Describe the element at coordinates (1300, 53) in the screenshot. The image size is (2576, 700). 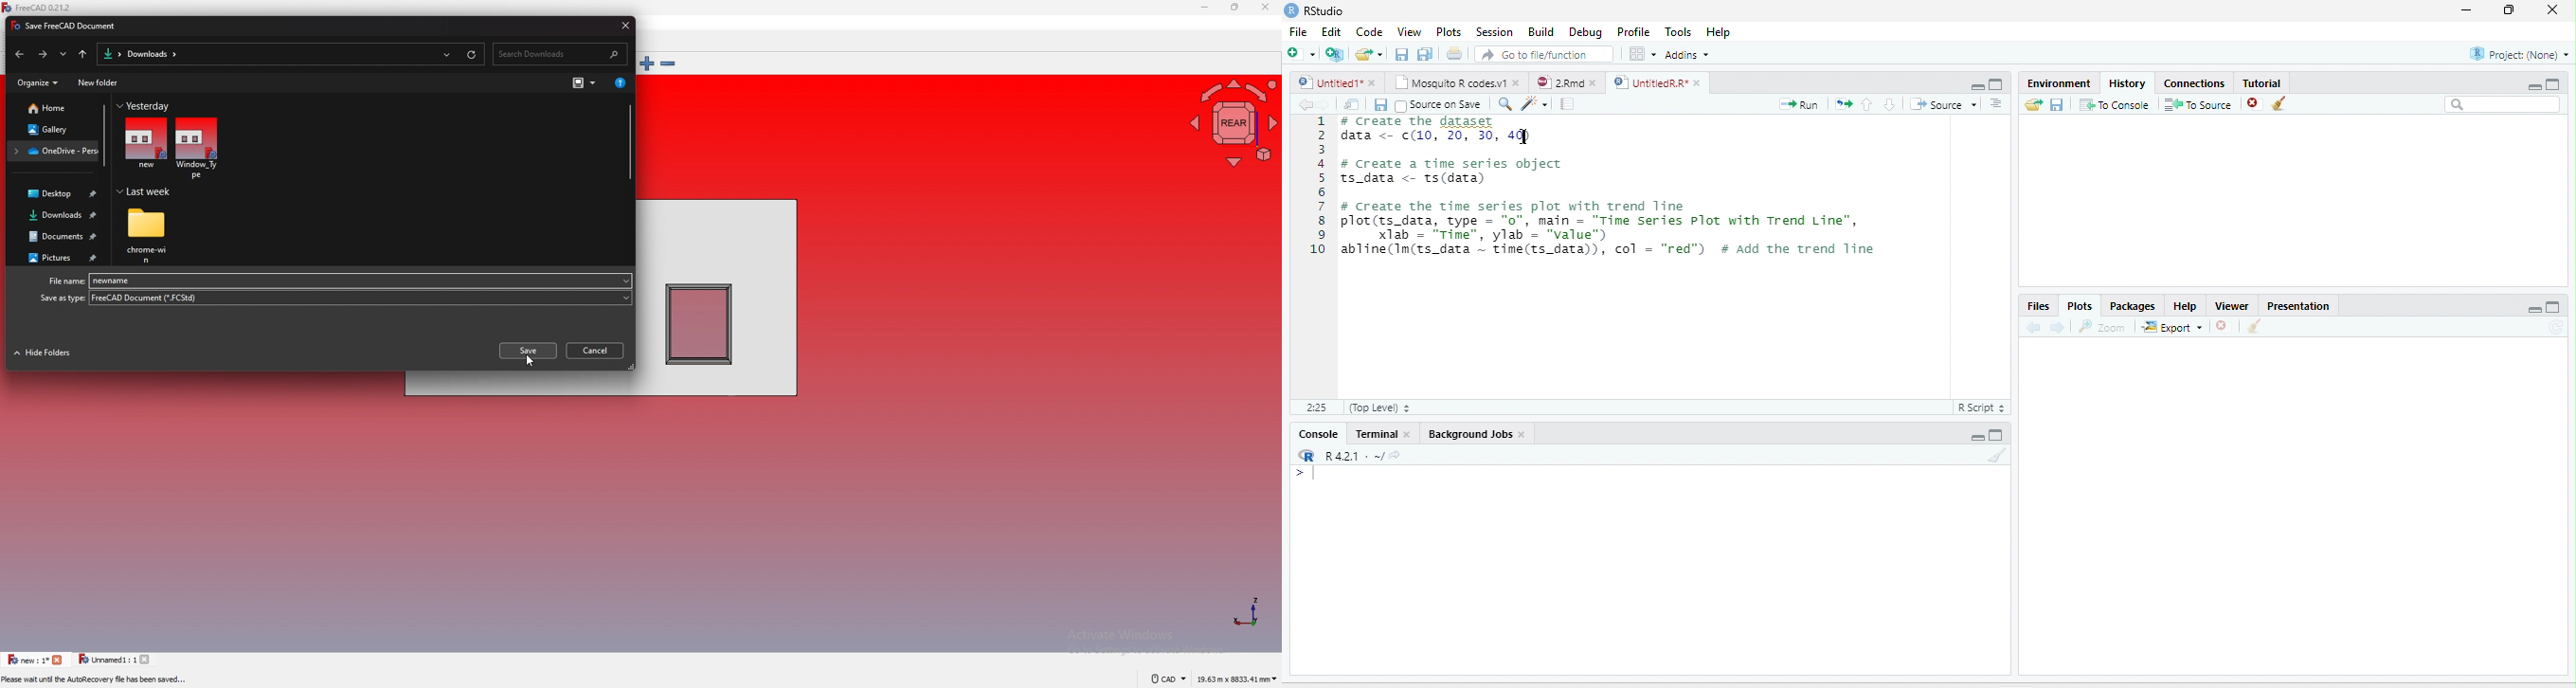
I see `New file` at that location.